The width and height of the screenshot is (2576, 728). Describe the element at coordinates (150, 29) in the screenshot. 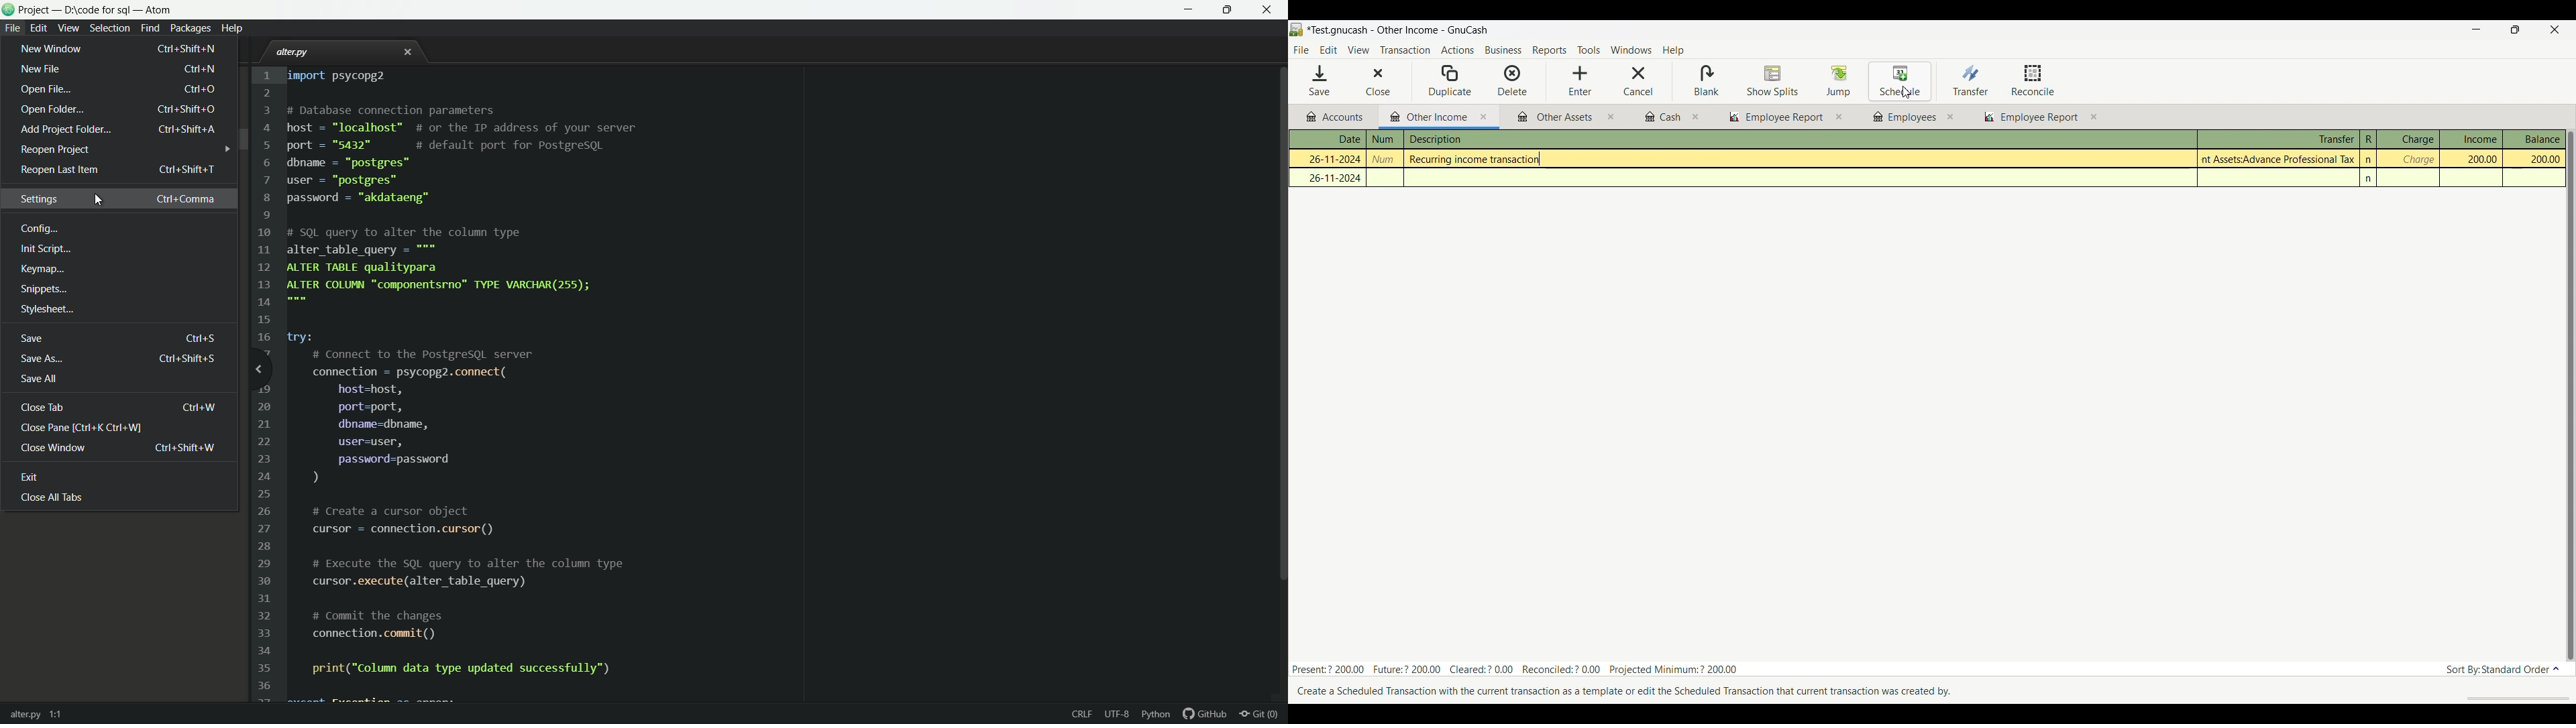

I see `find menu` at that location.